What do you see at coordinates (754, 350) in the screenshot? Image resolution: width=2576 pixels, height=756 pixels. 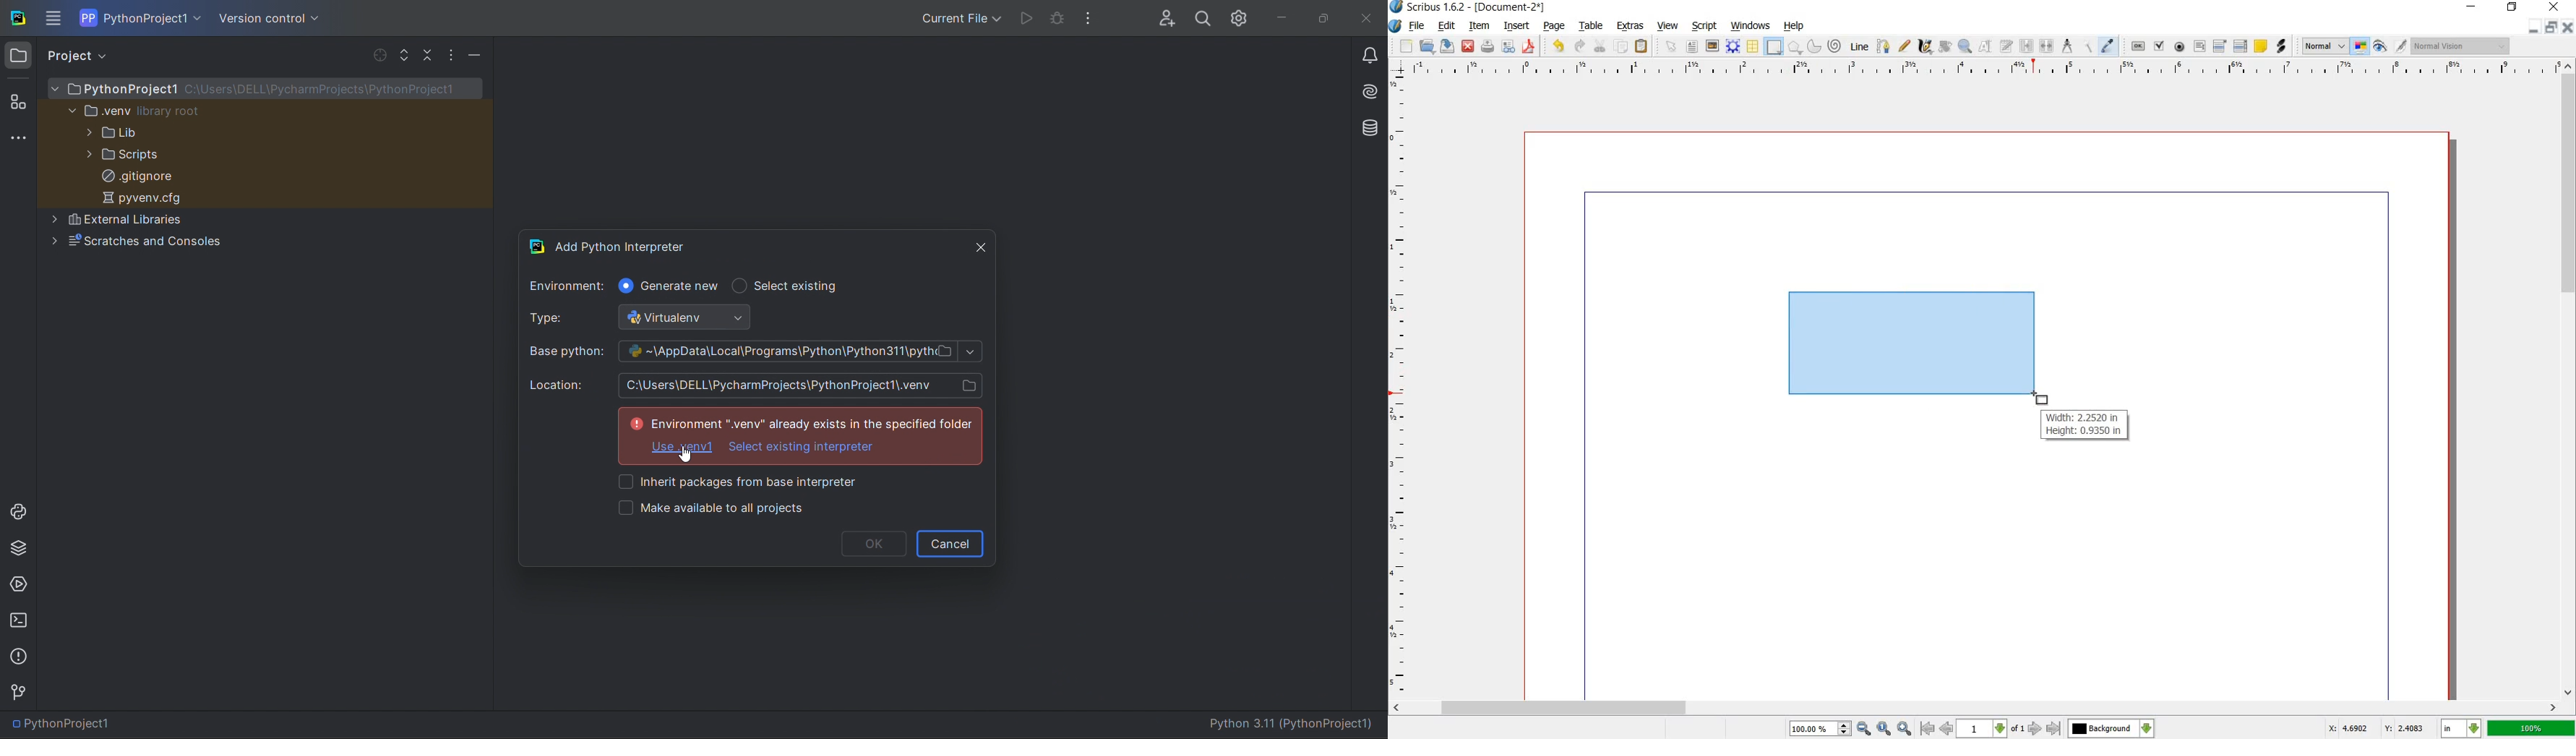 I see `base python` at bounding box center [754, 350].